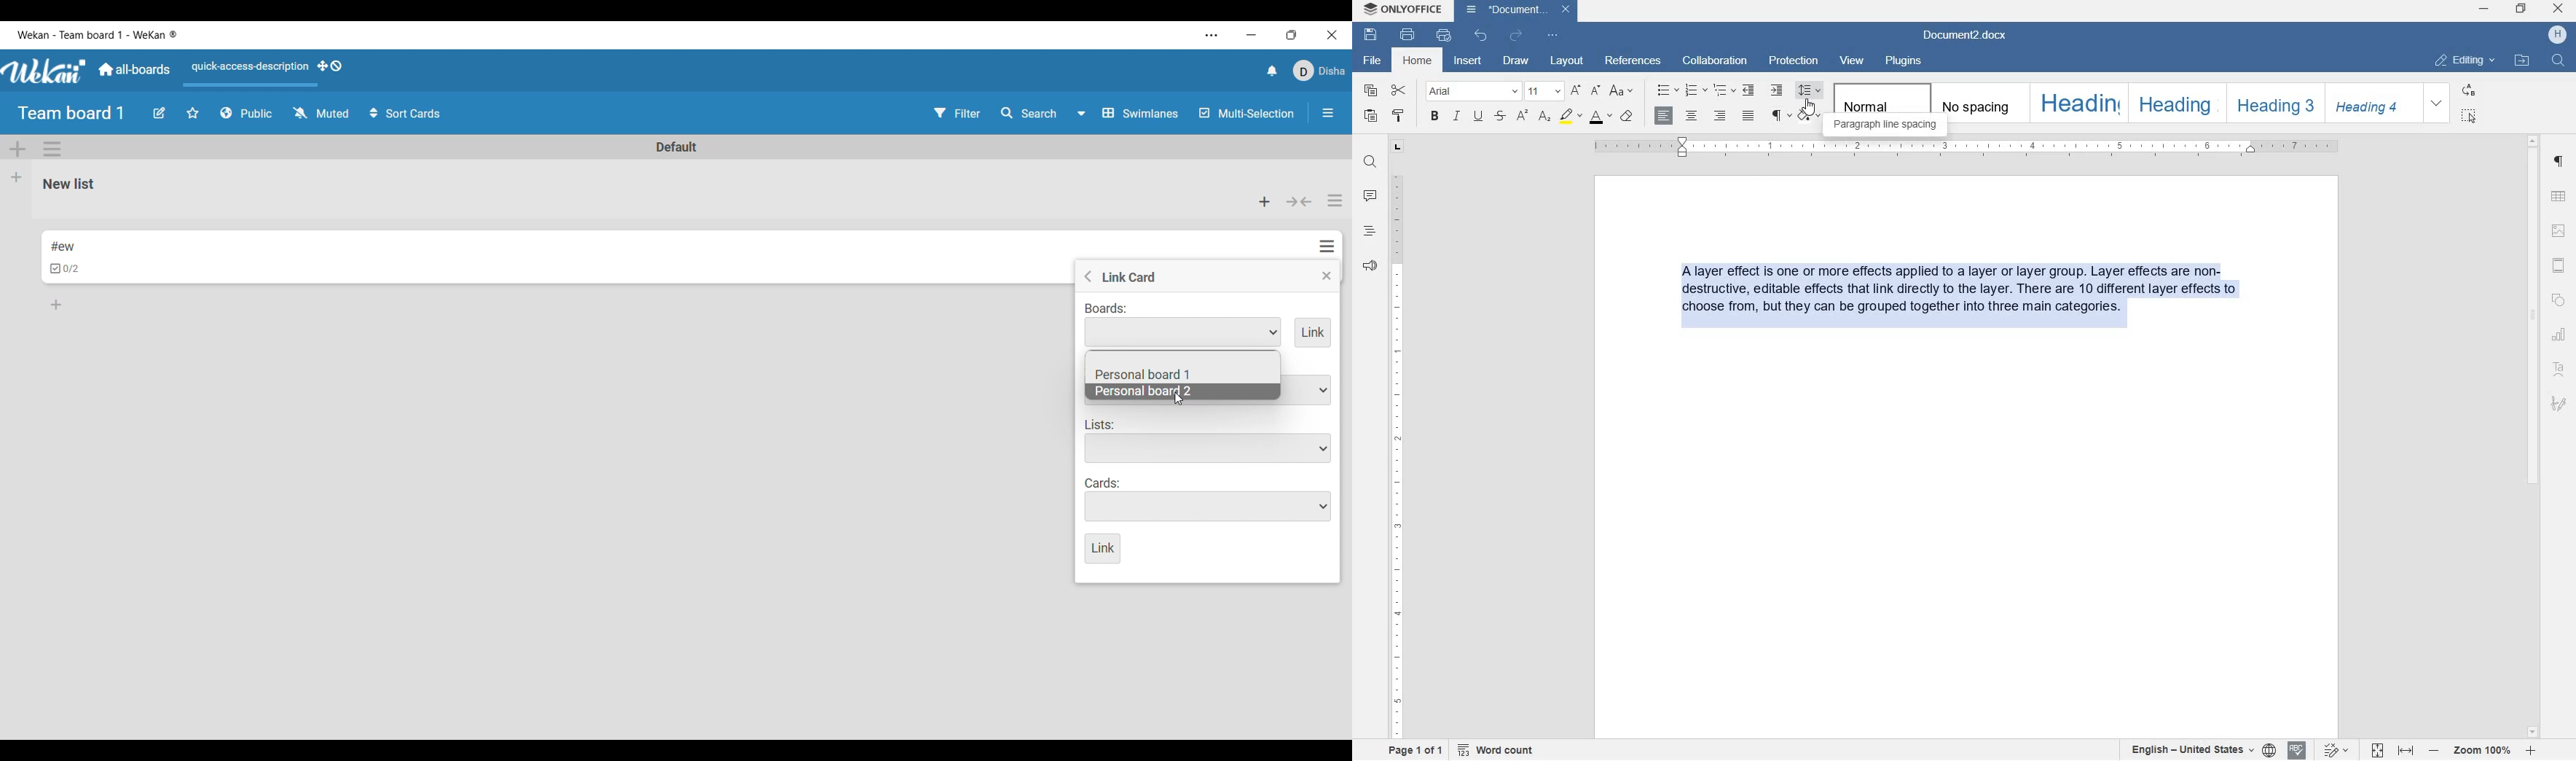 Image resolution: width=2576 pixels, height=784 pixels. I want to click on ruler, so click(1969, 147).